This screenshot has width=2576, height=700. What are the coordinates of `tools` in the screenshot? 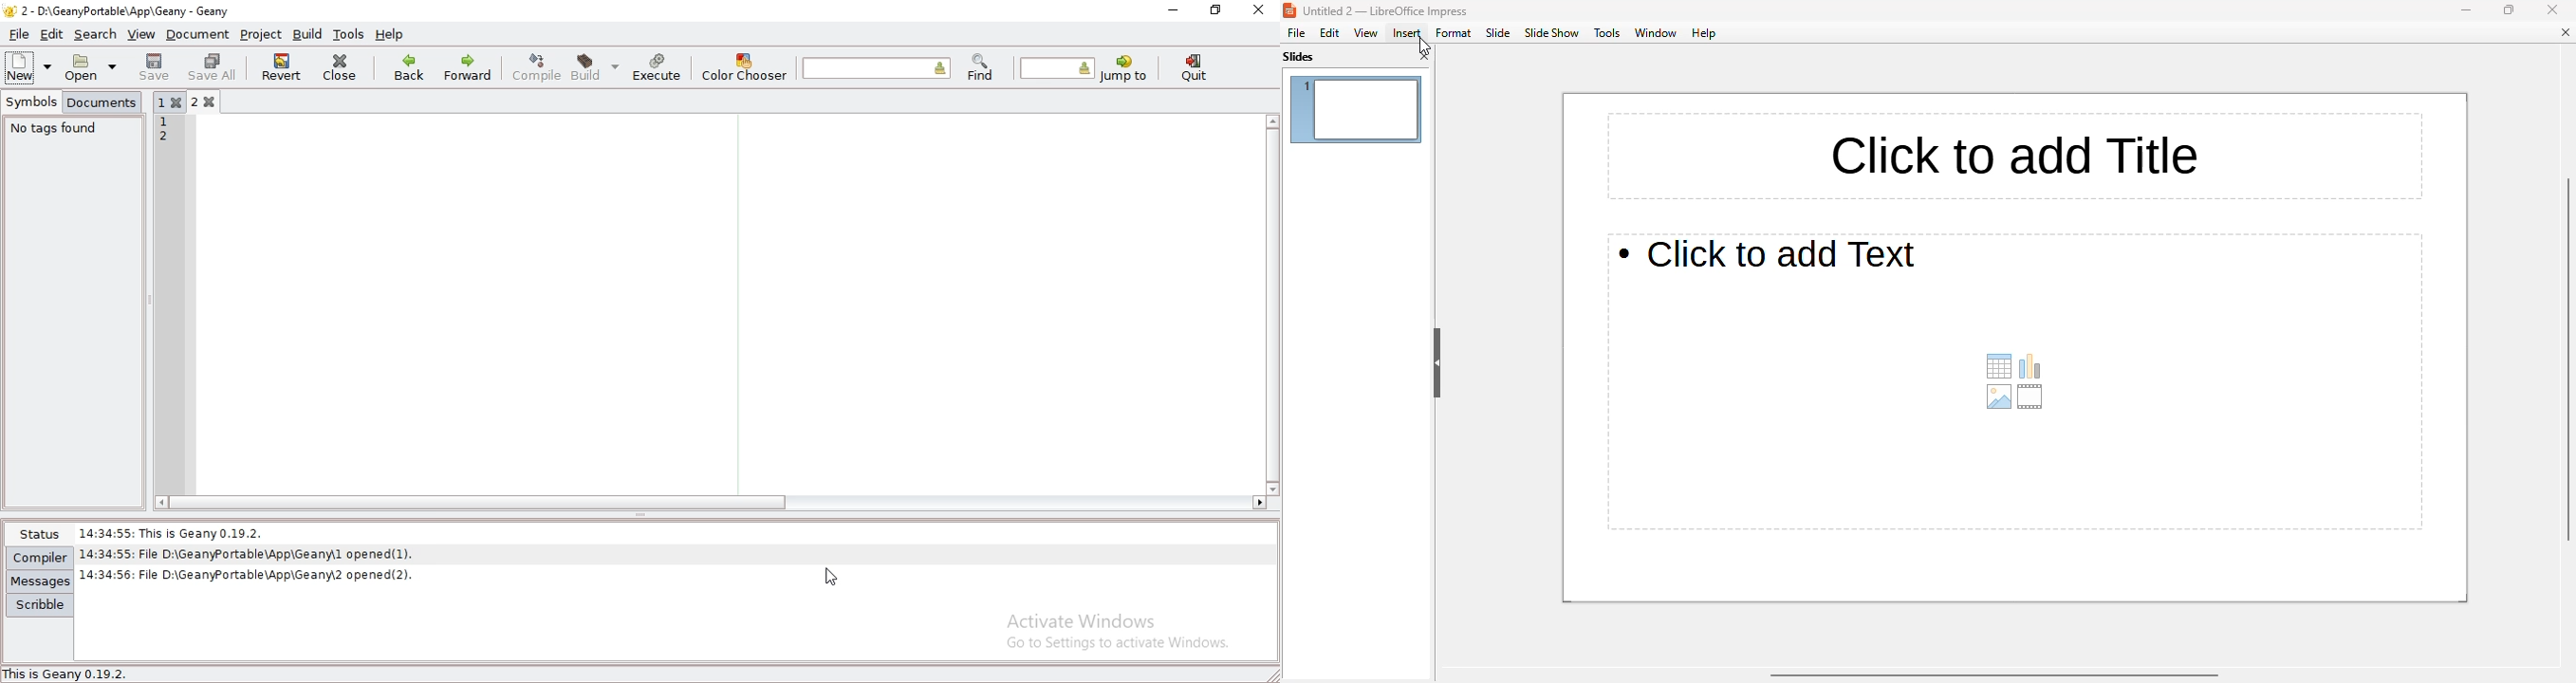 It's located at (1607, 32).